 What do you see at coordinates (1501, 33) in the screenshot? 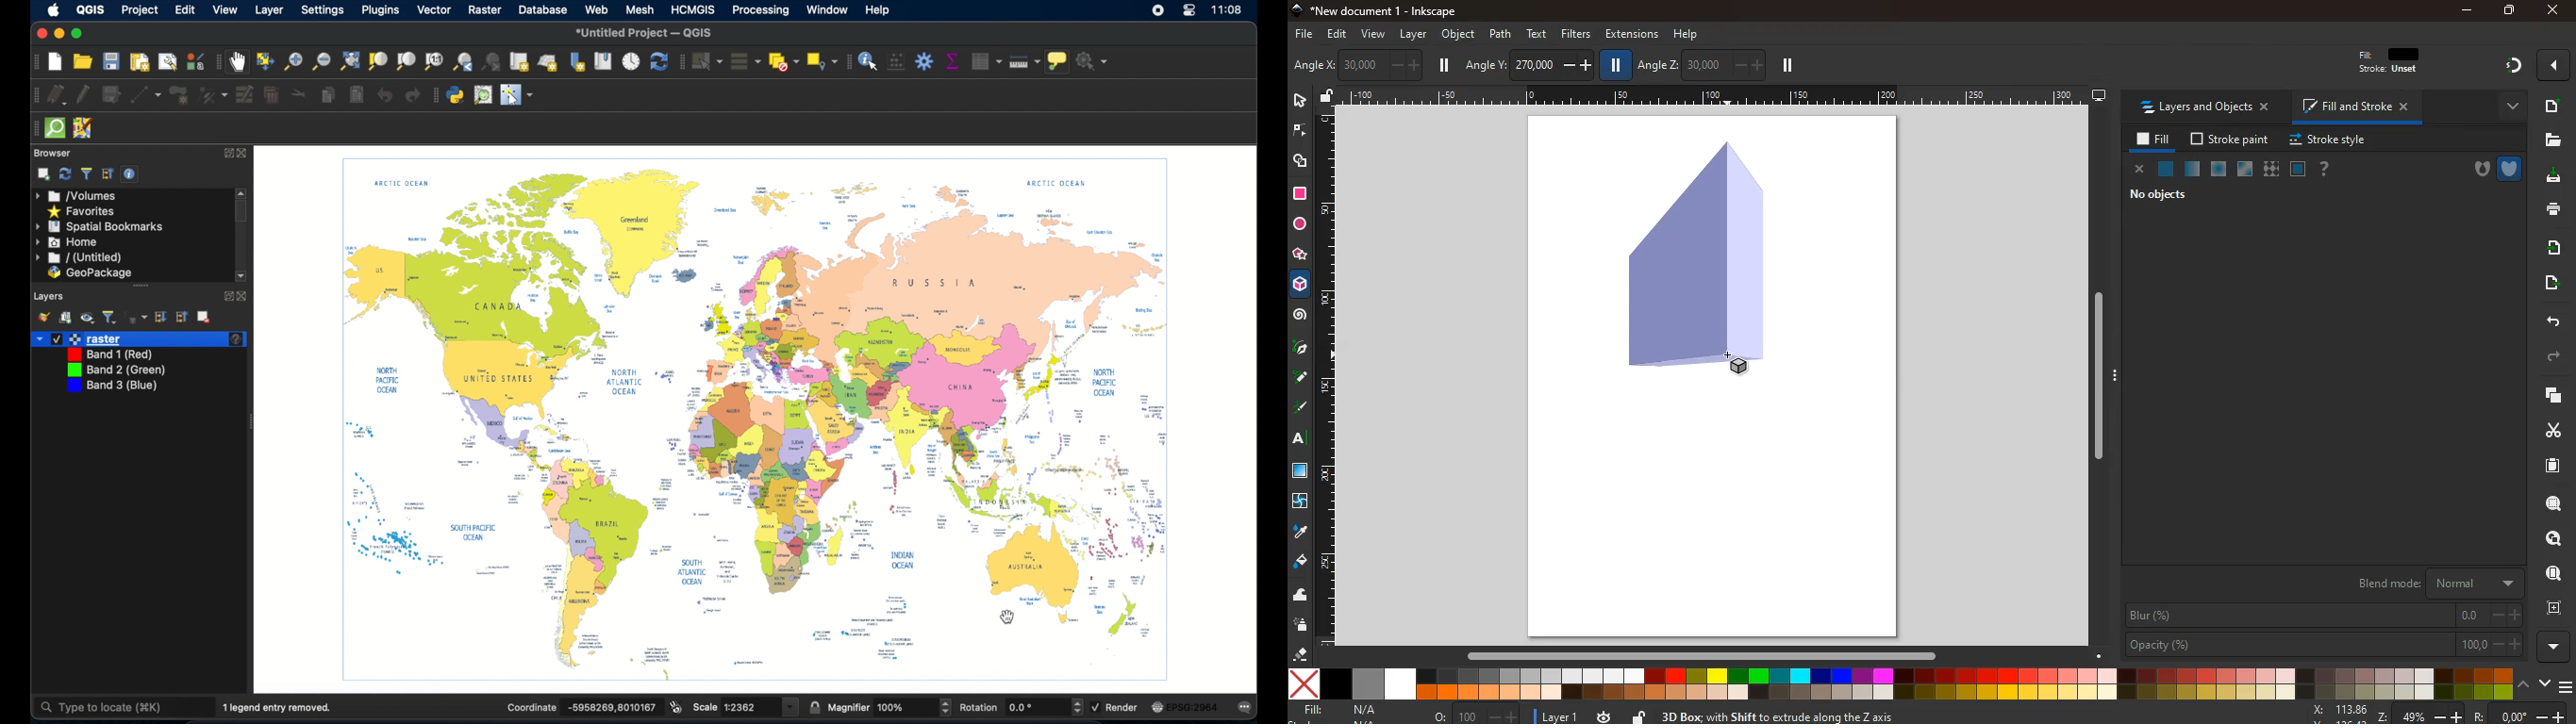
I see `path` at bounding box center [1501, 33].